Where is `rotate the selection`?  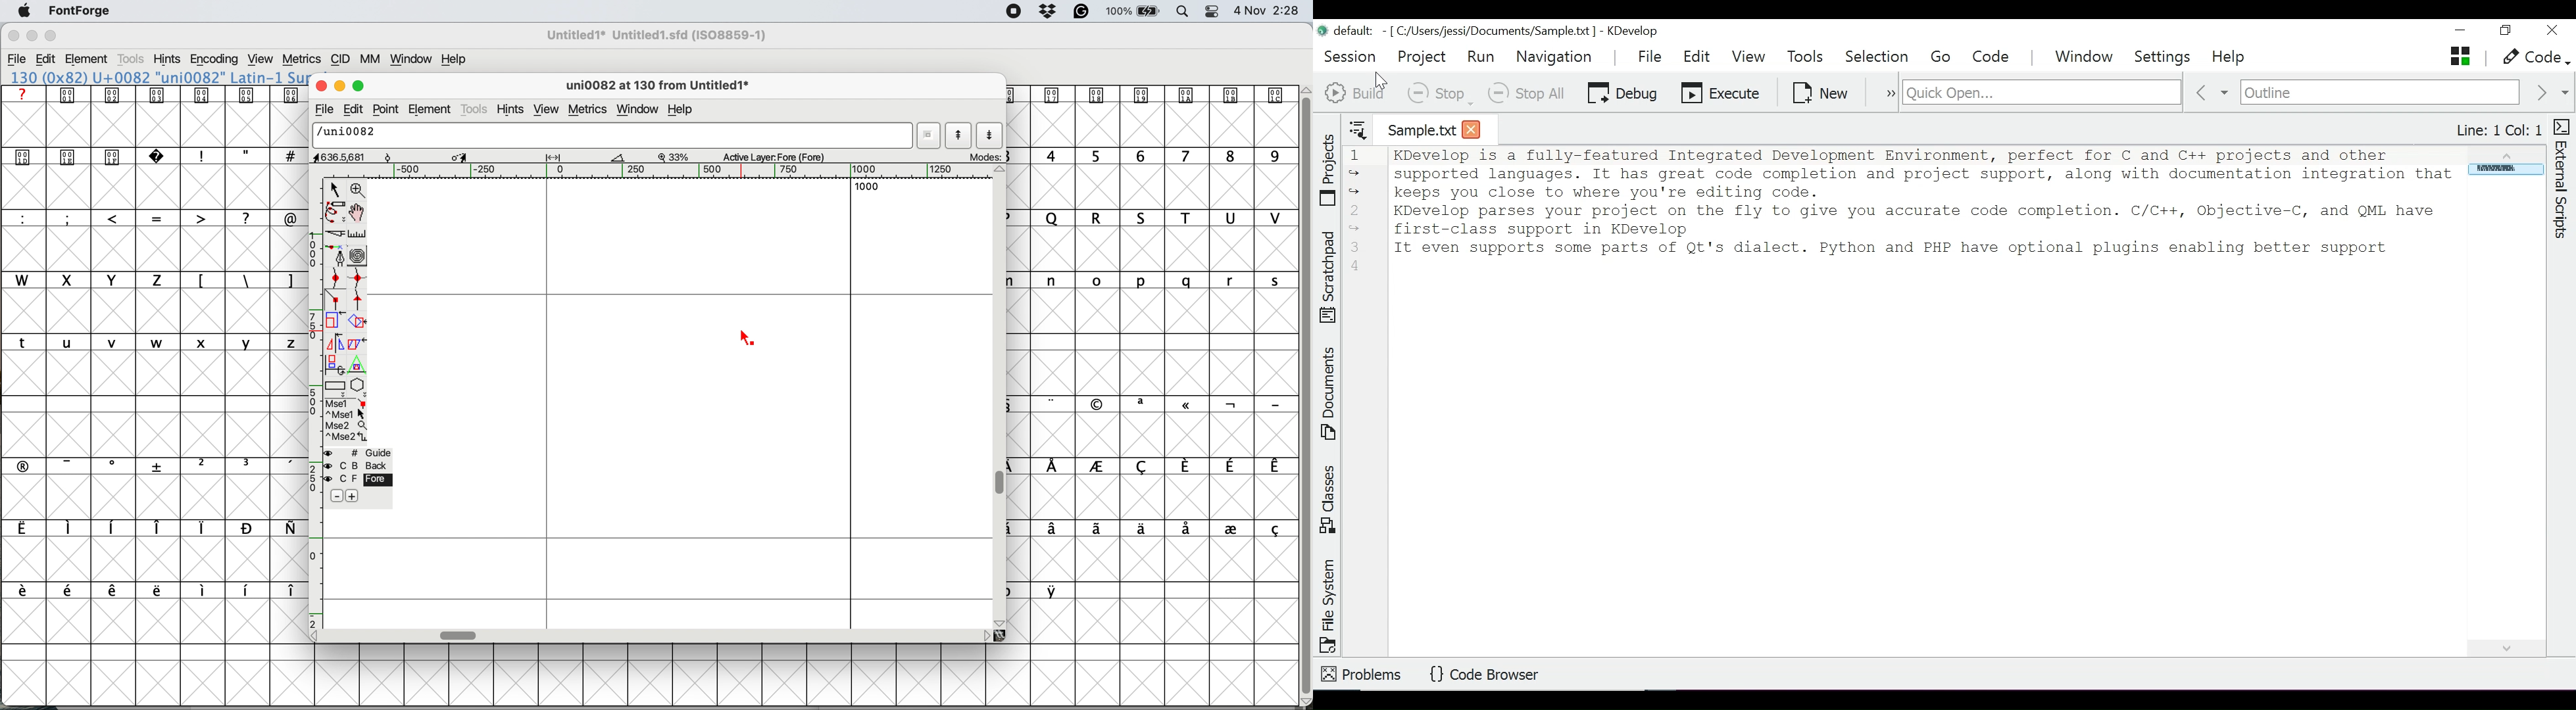
rotate the selection is located at coordinates (358, 323).